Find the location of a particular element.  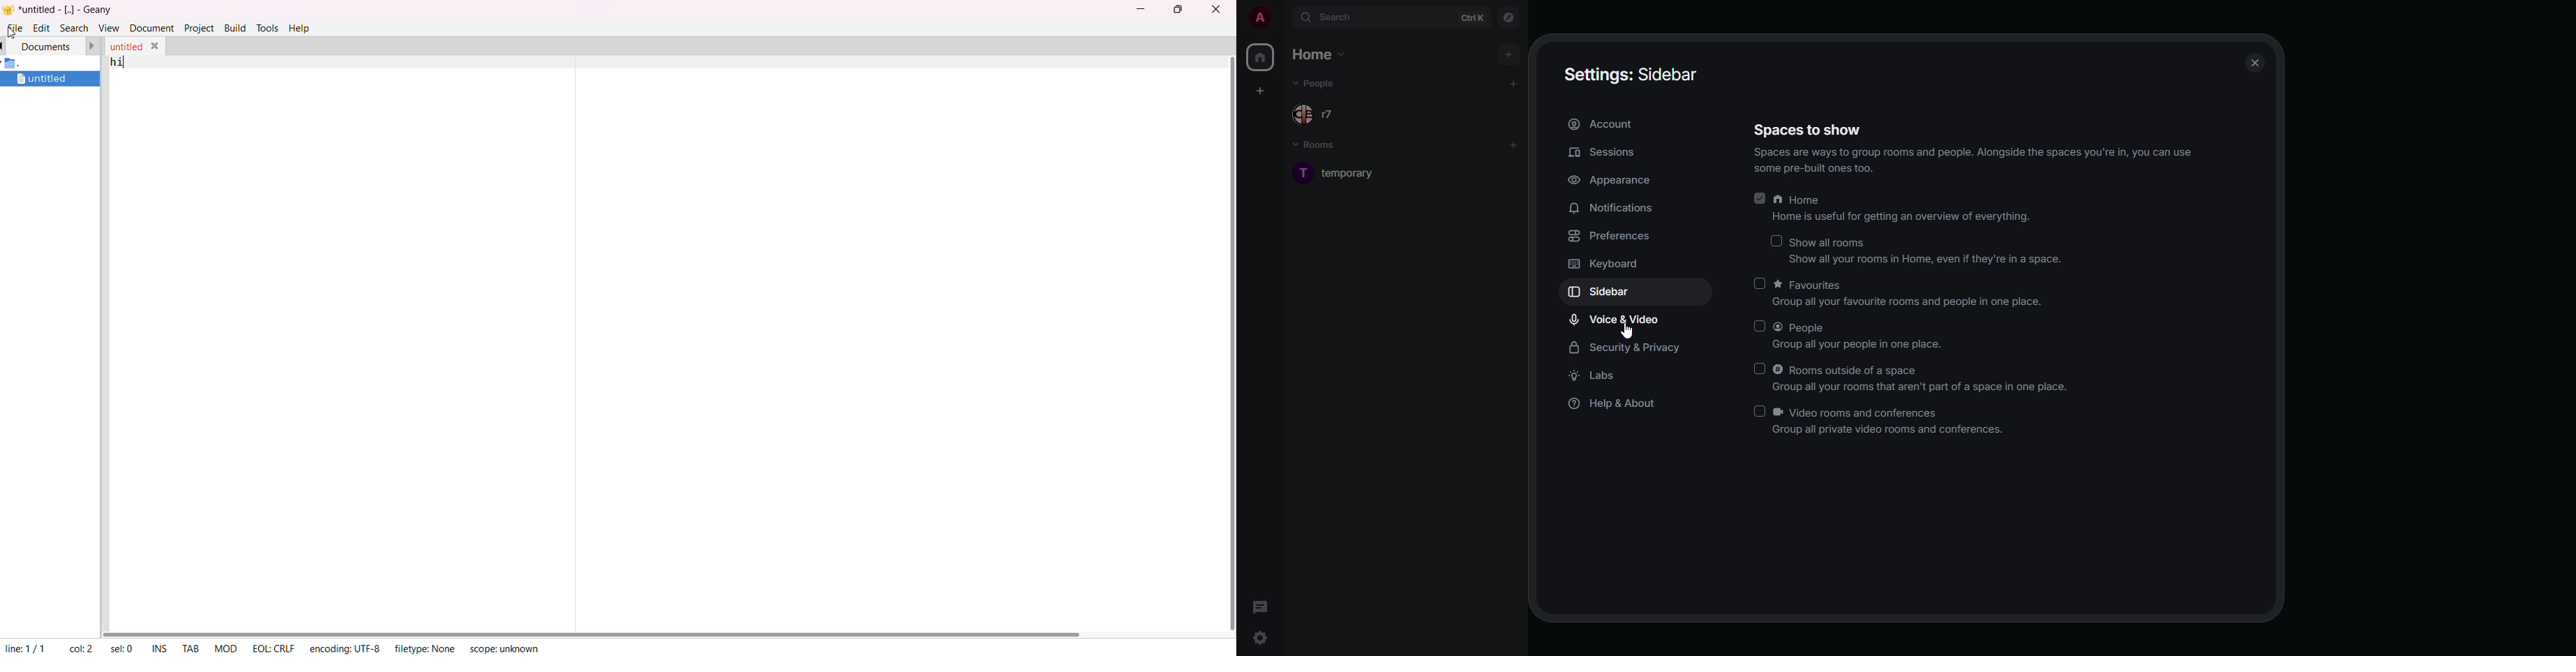

settings sidebar is located at coordinates (1635, 75).